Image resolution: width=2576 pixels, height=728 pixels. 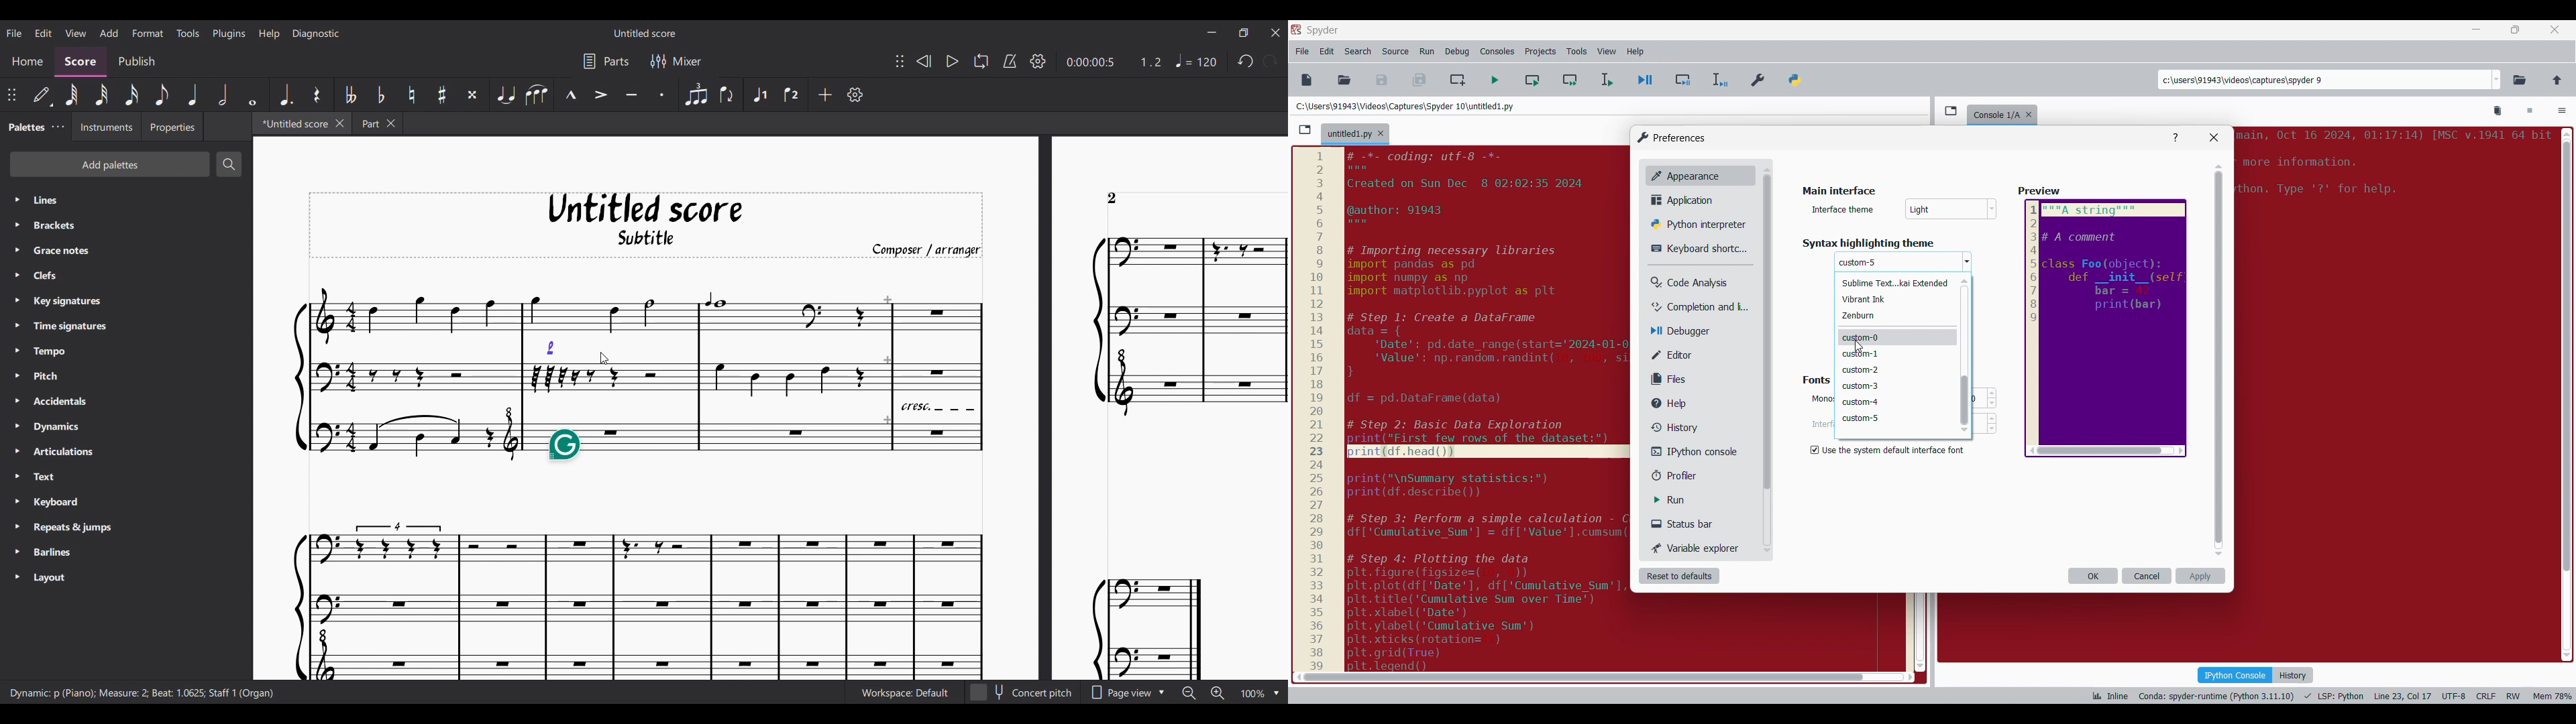 I want to click on Home section, so click(x=29, y=62).